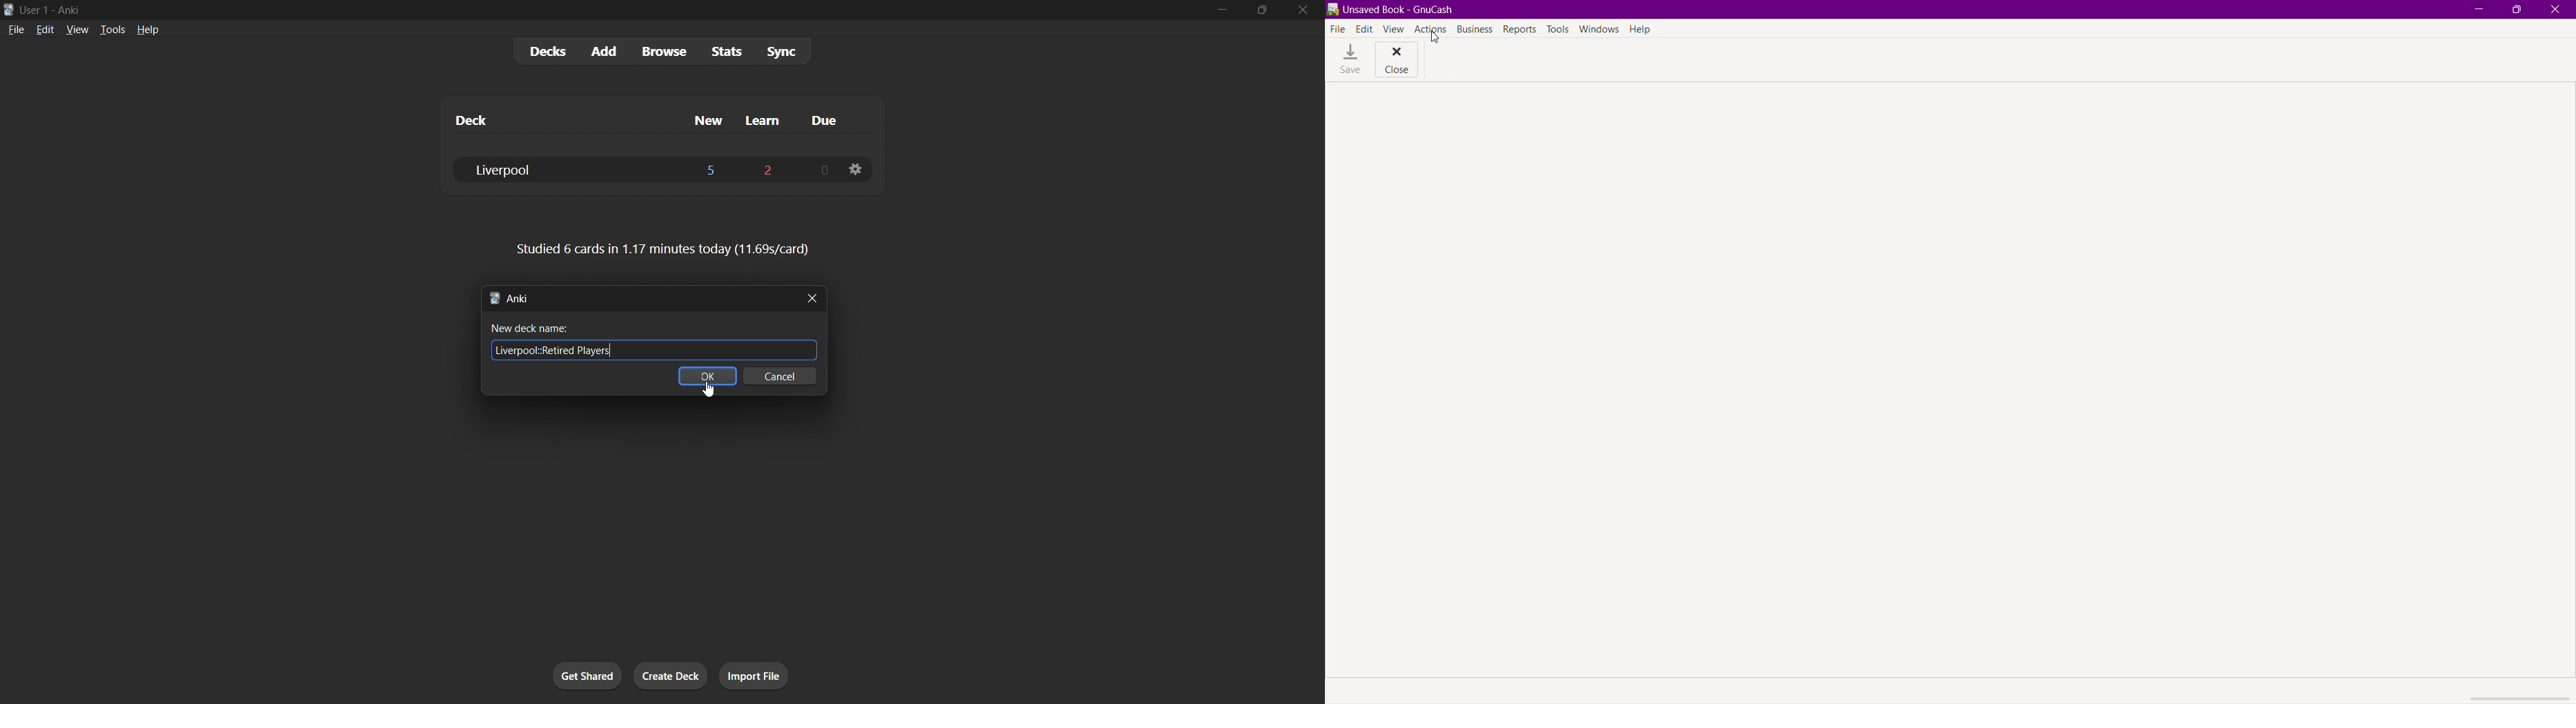 Image resolution: width=2576 pixels, height=728 pixels. I want to click on liverpool deck data, so click(641, 169).